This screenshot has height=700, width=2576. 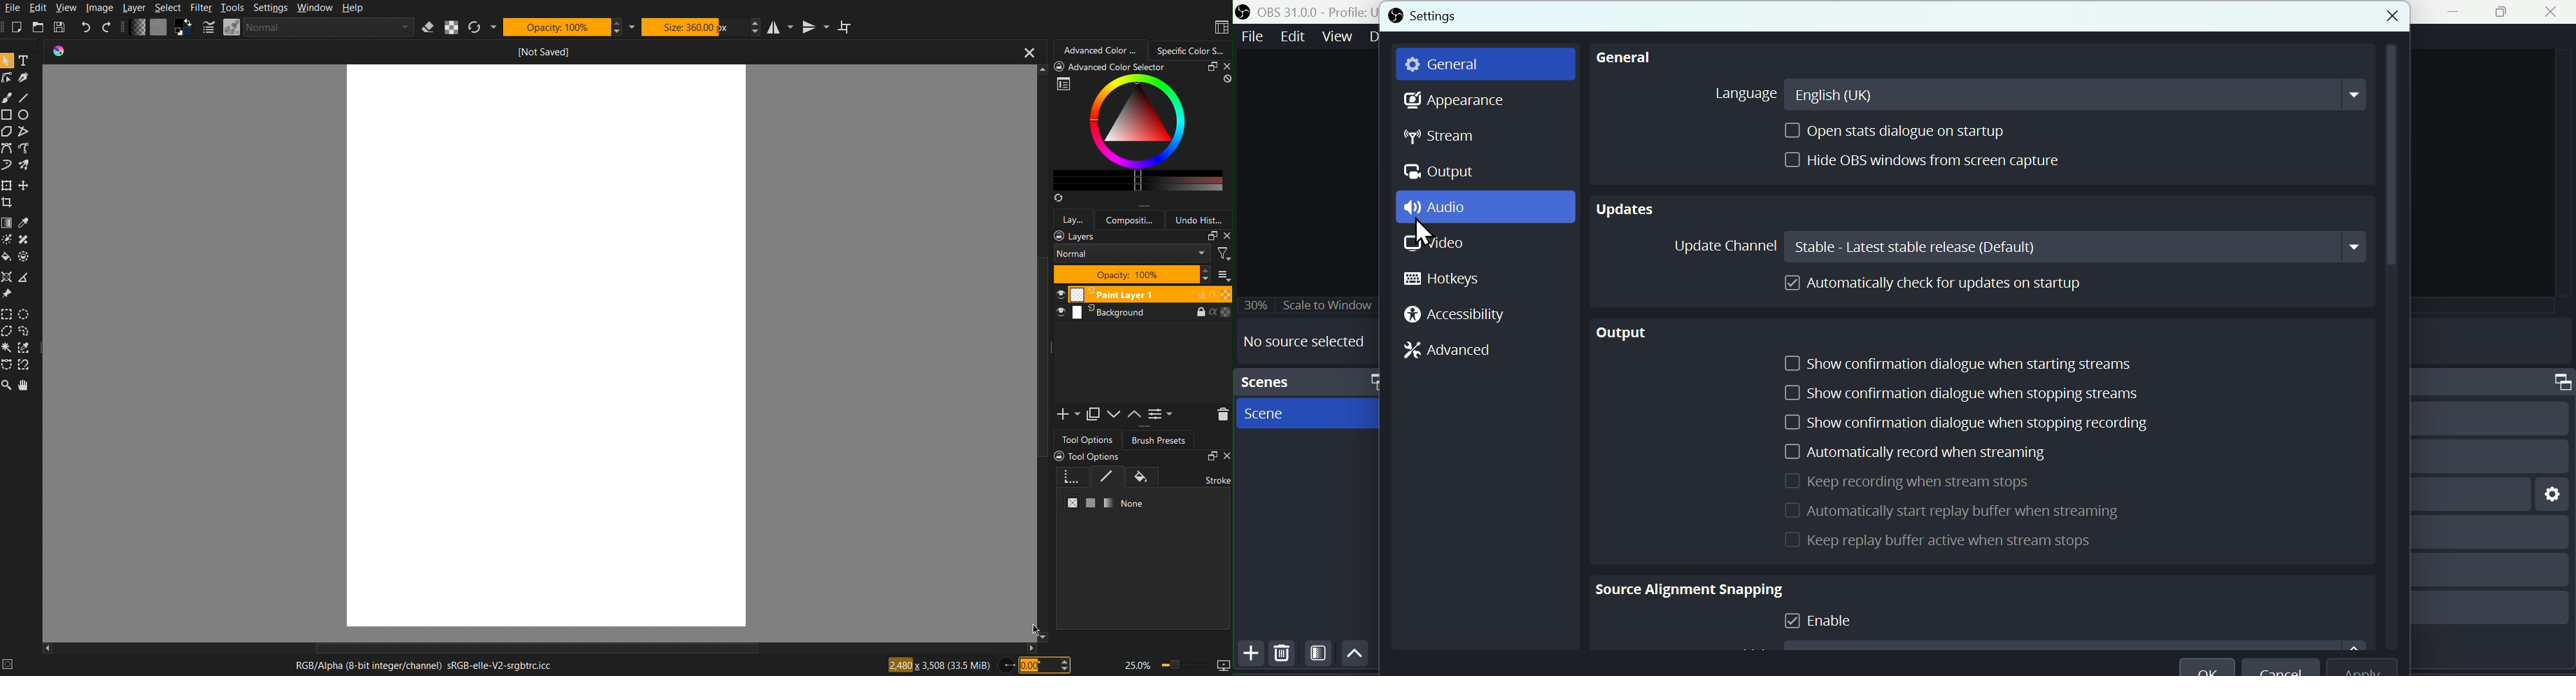 I want to click on Scenes, so click(x=1282, y=381).